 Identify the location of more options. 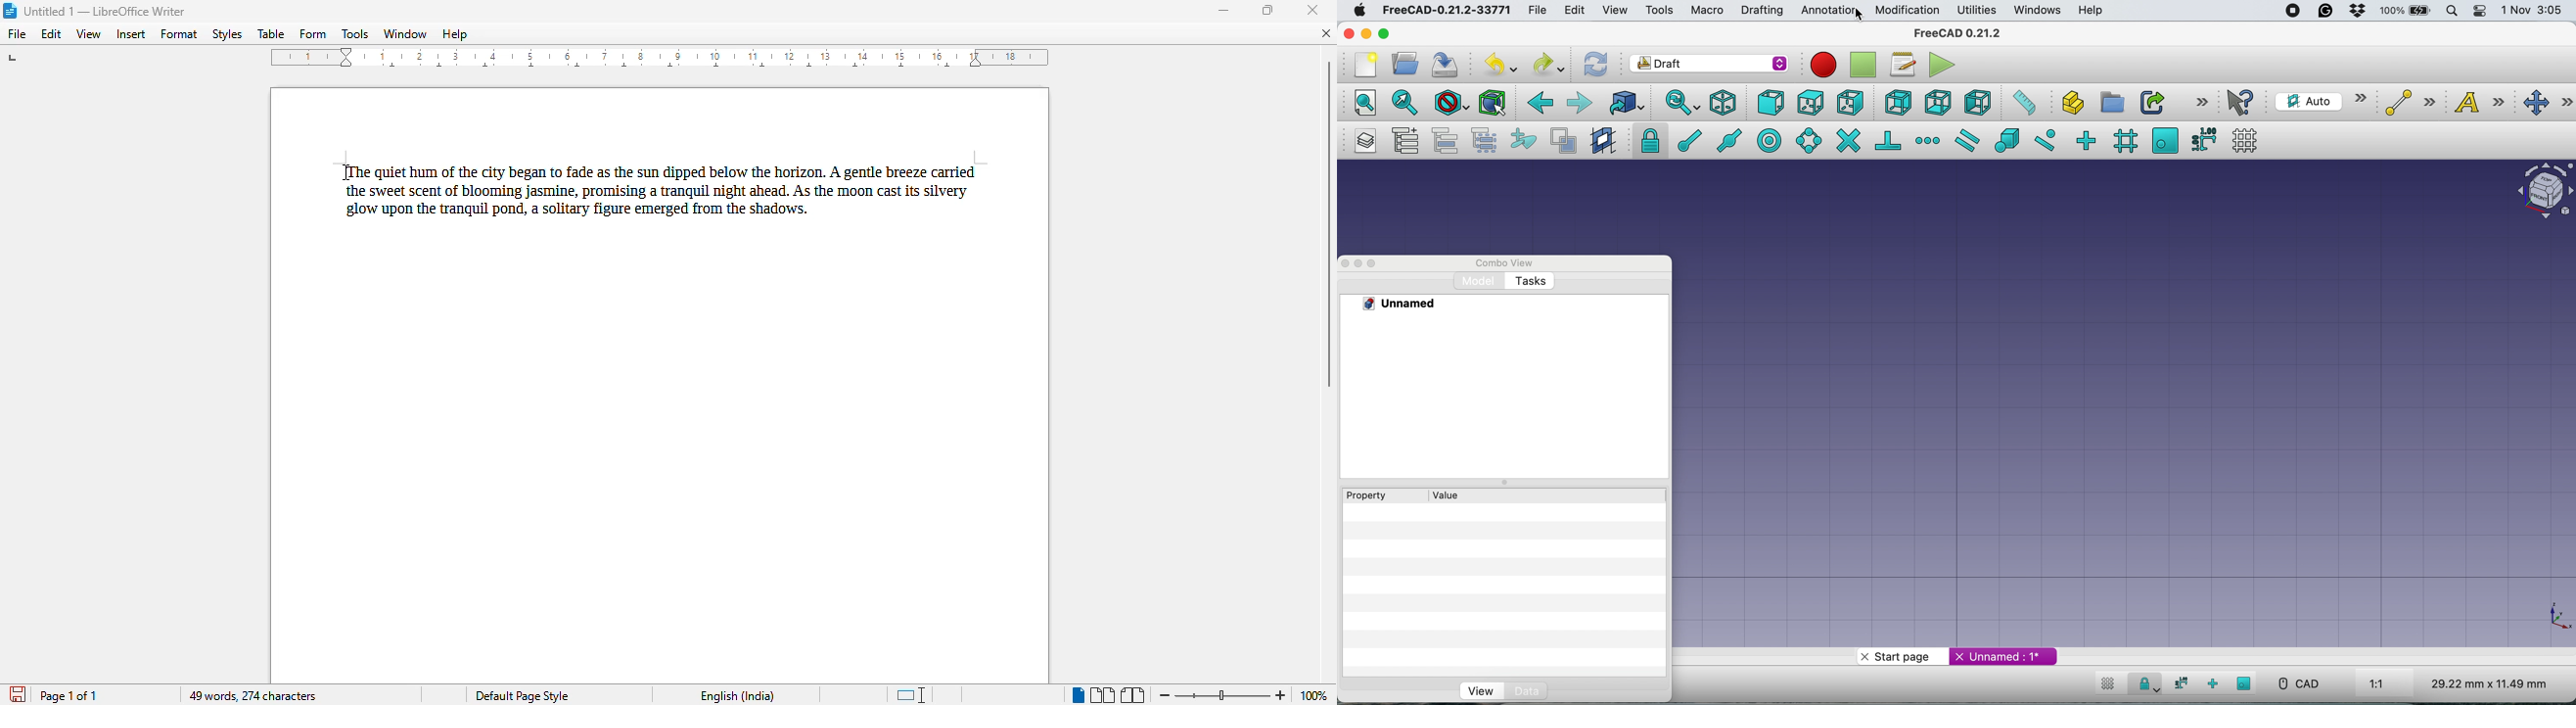
(2204, 101).